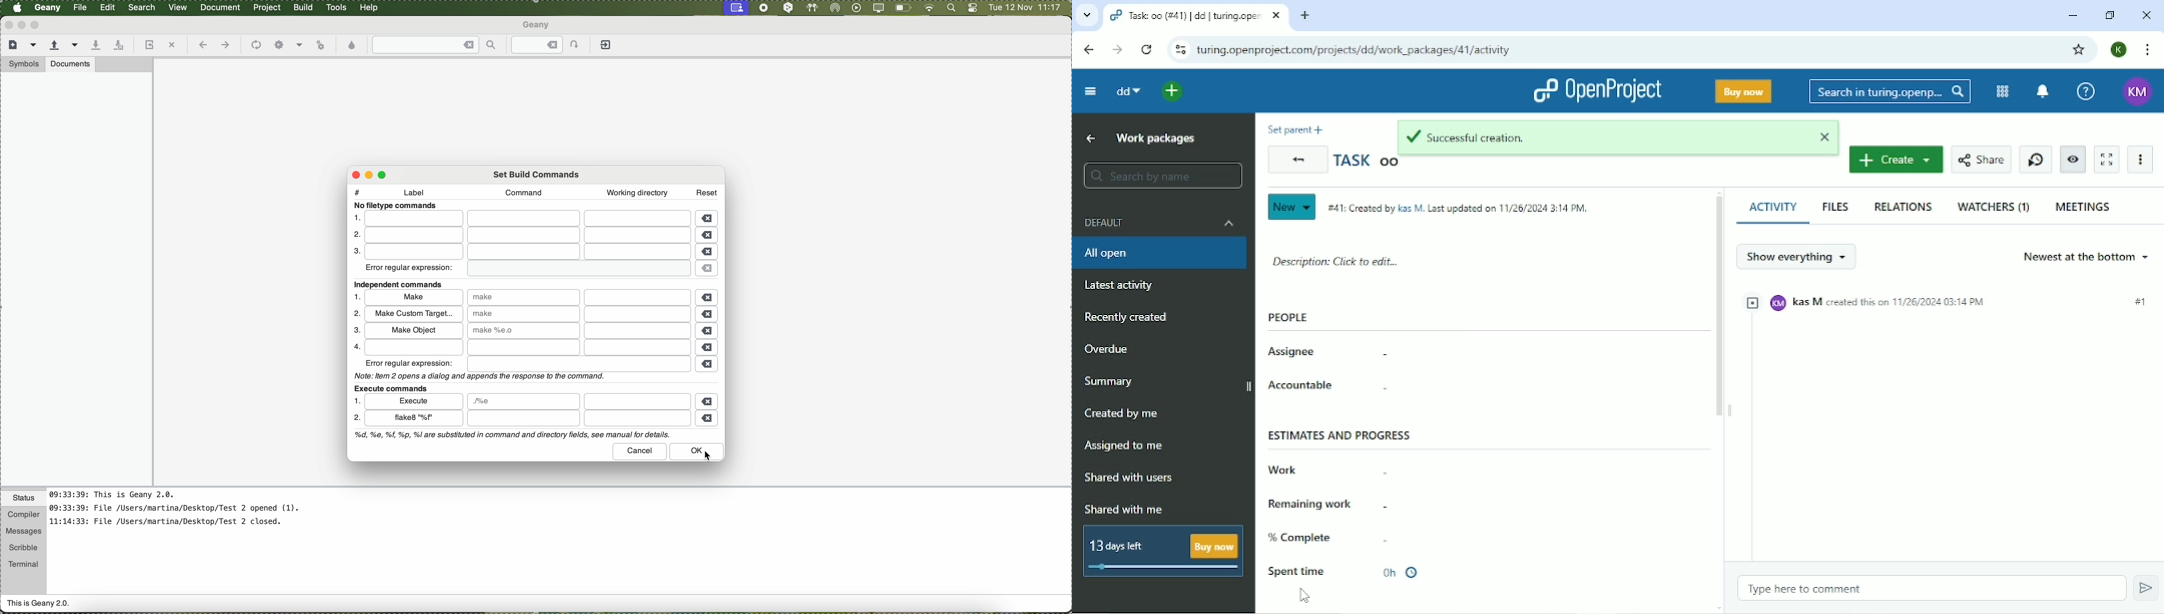  What do you see at coordinates (1086, 13) in the screenshot?
I see `list of tabs` at bounding box center [1086, 13].